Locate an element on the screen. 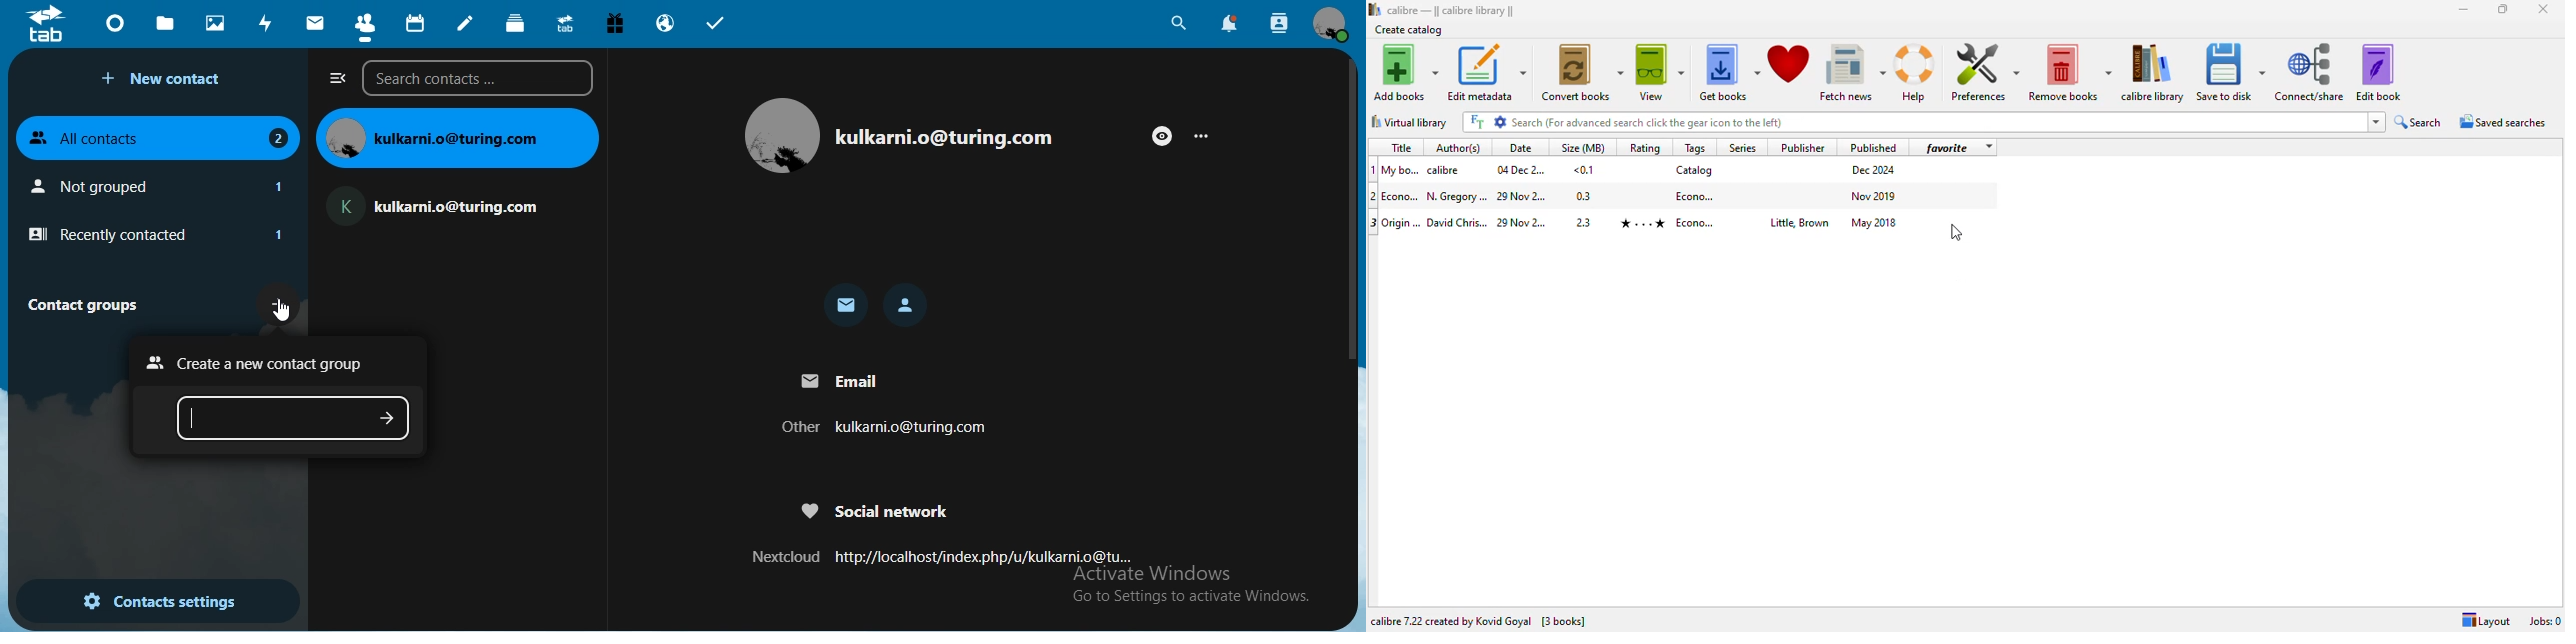  date is located at coordinates (1520, 169).